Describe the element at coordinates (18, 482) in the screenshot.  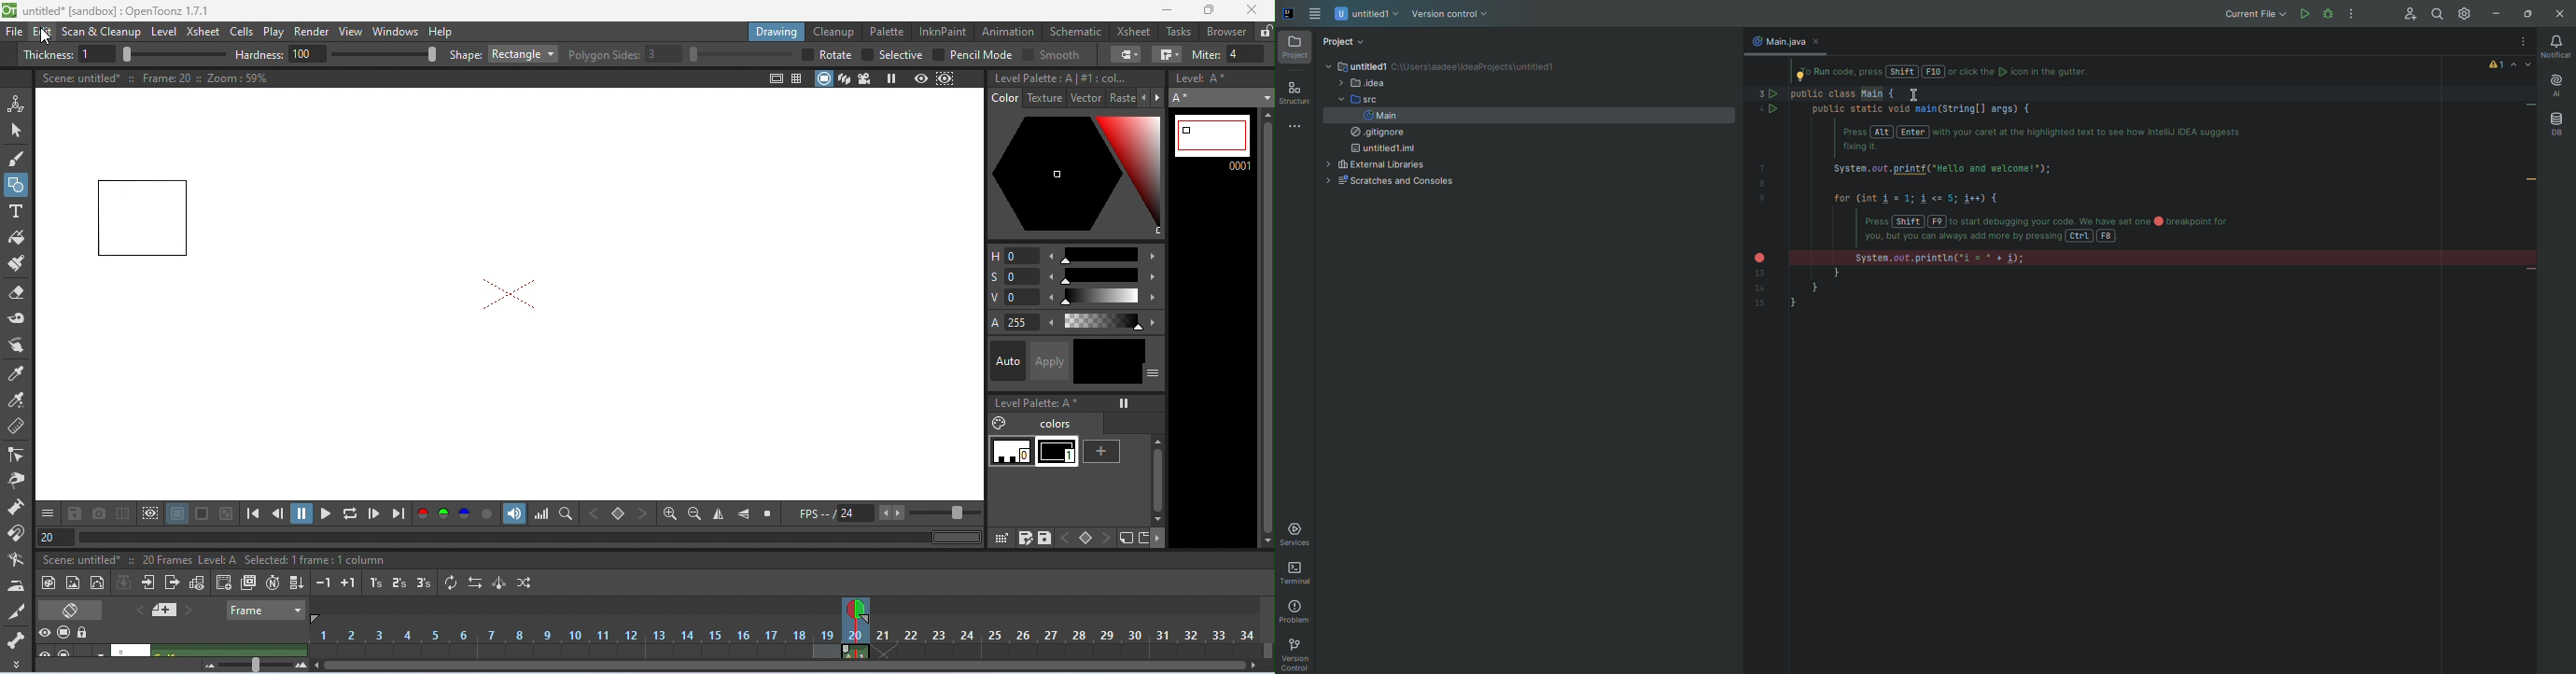
I see `pinch` at that location.